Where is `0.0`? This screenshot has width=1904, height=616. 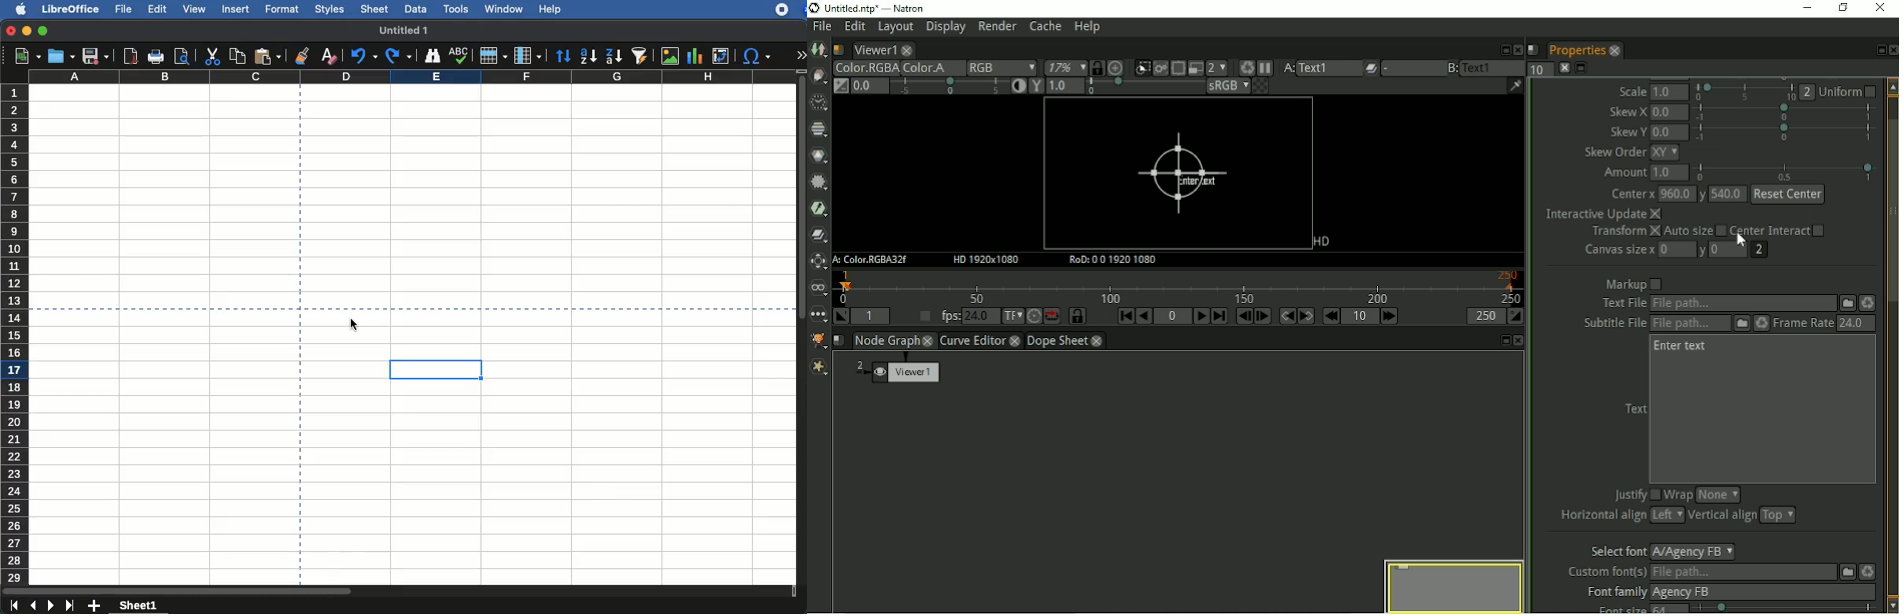 0.0 is located at coordinates (1669, 112).